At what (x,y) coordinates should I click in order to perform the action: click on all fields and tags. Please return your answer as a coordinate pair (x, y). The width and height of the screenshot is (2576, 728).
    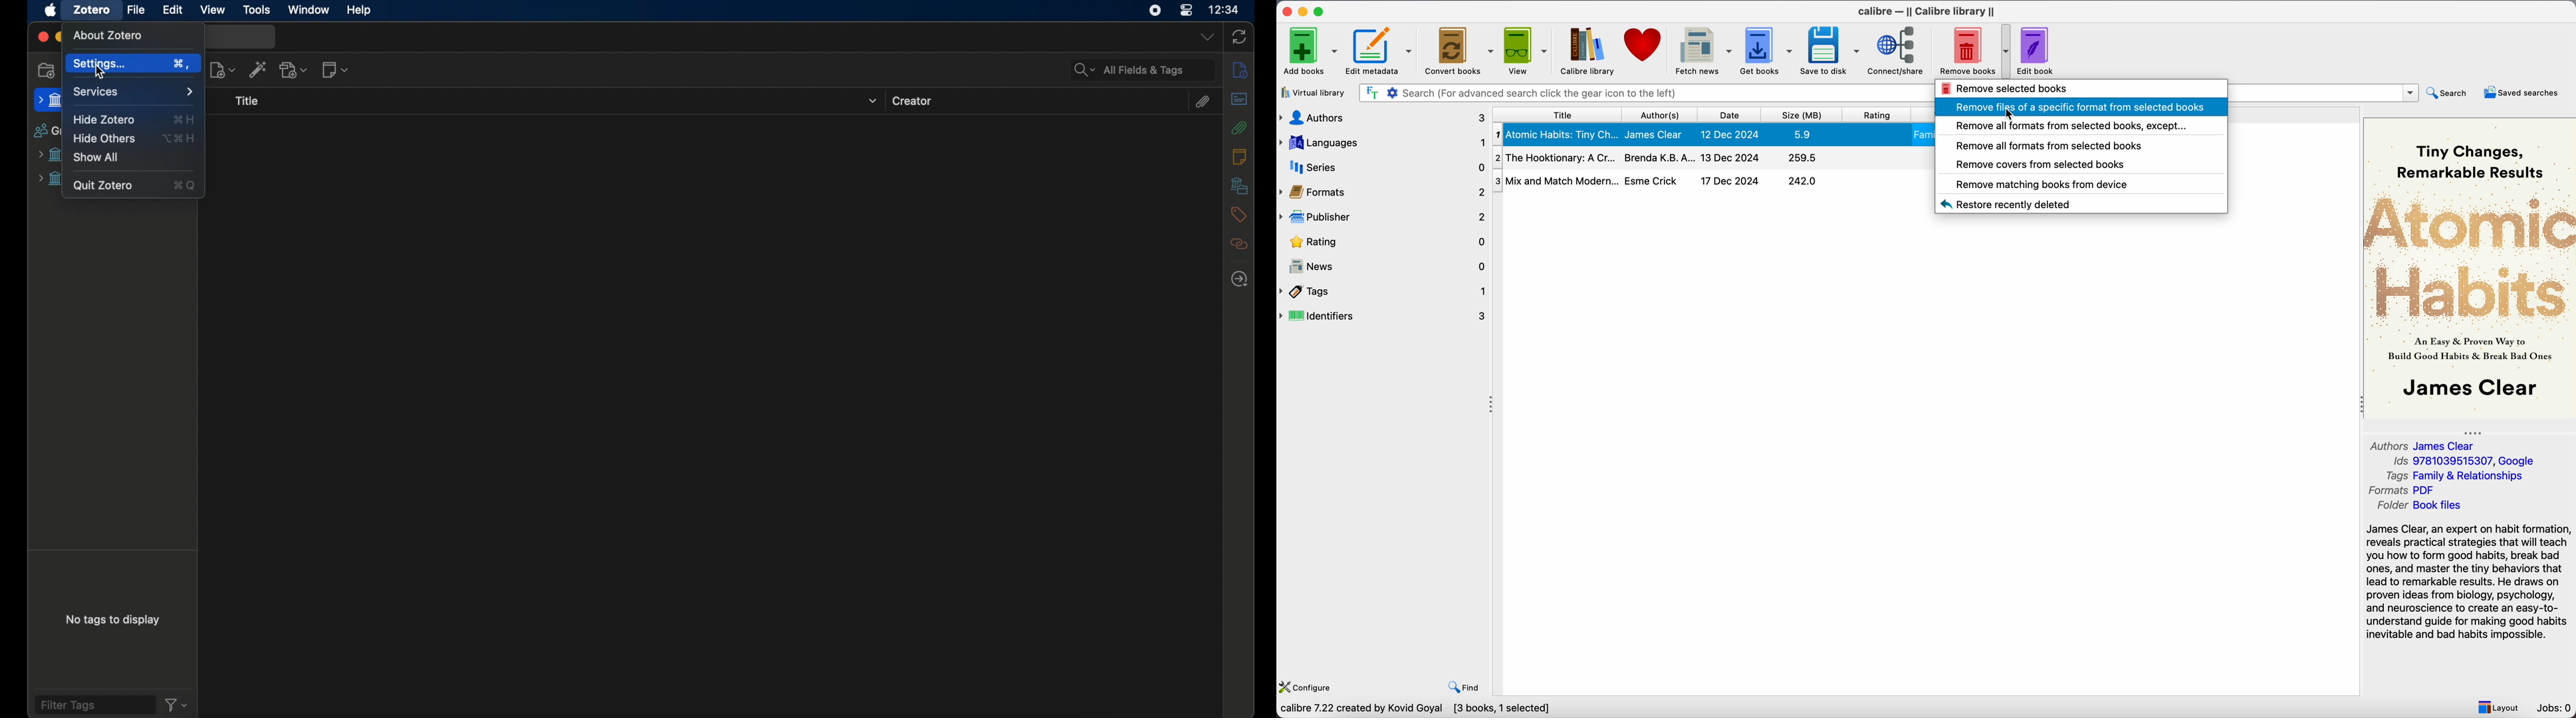
    Looking at the image, I should click on (1142, 70).